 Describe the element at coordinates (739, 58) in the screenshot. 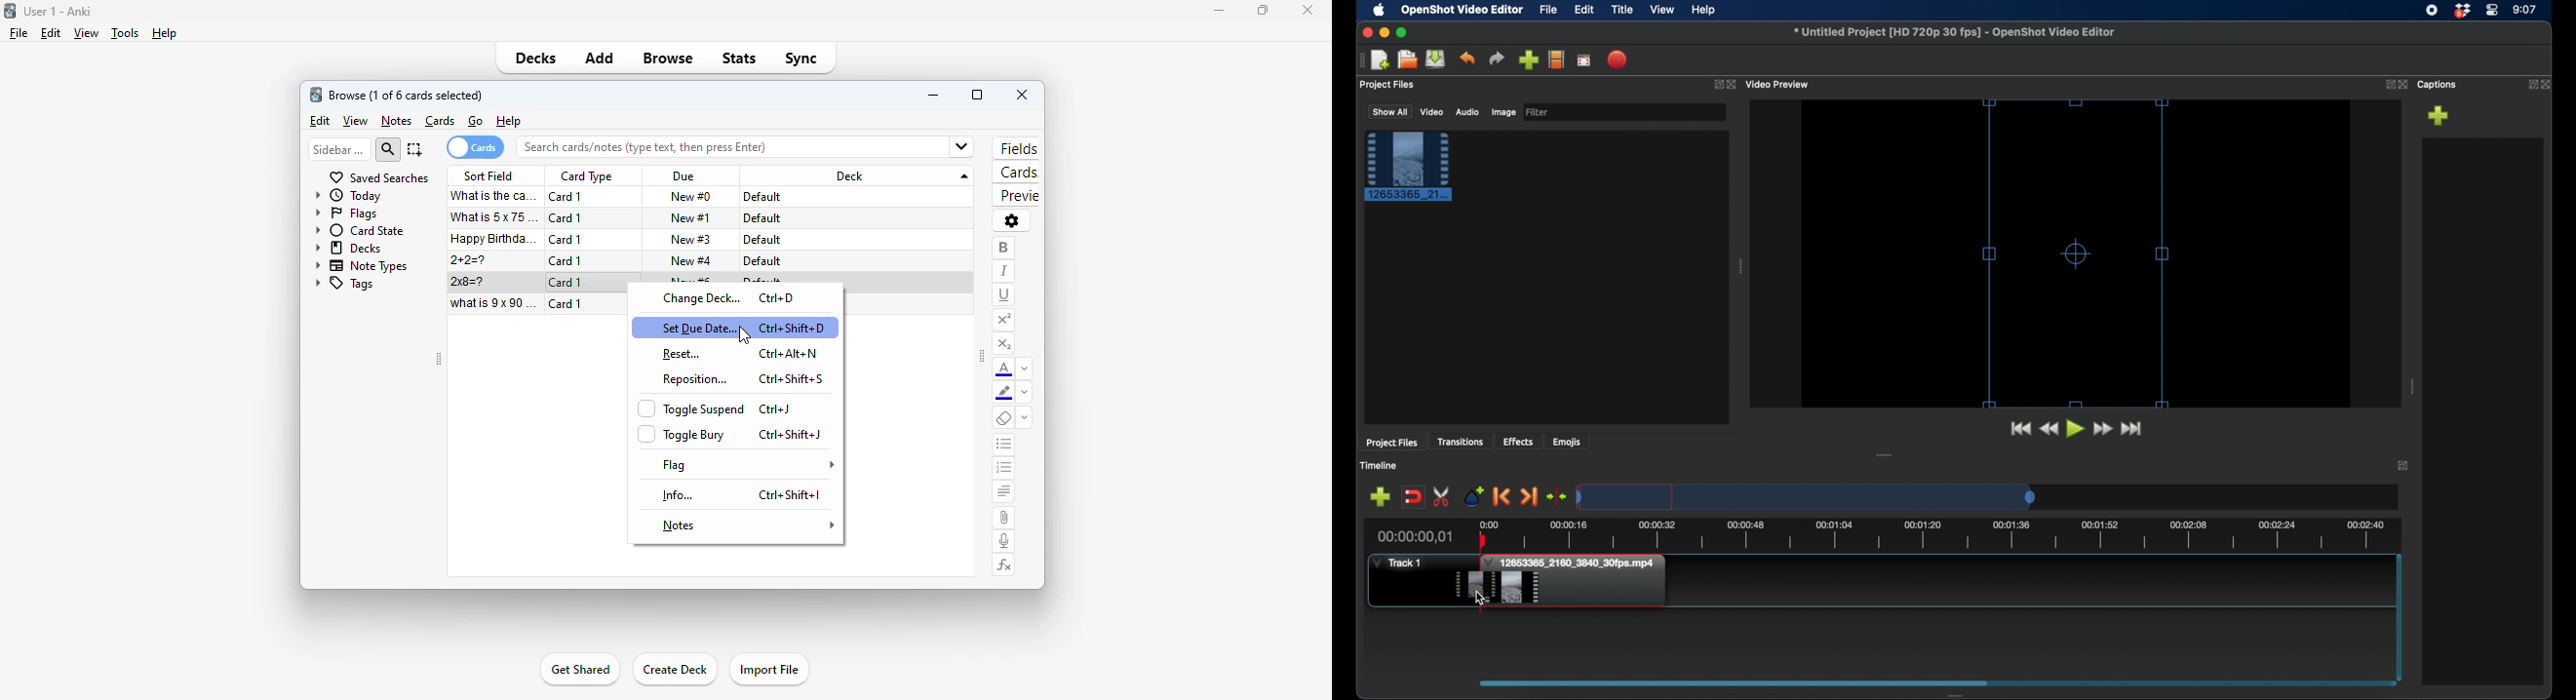

I see `stats` at that location.